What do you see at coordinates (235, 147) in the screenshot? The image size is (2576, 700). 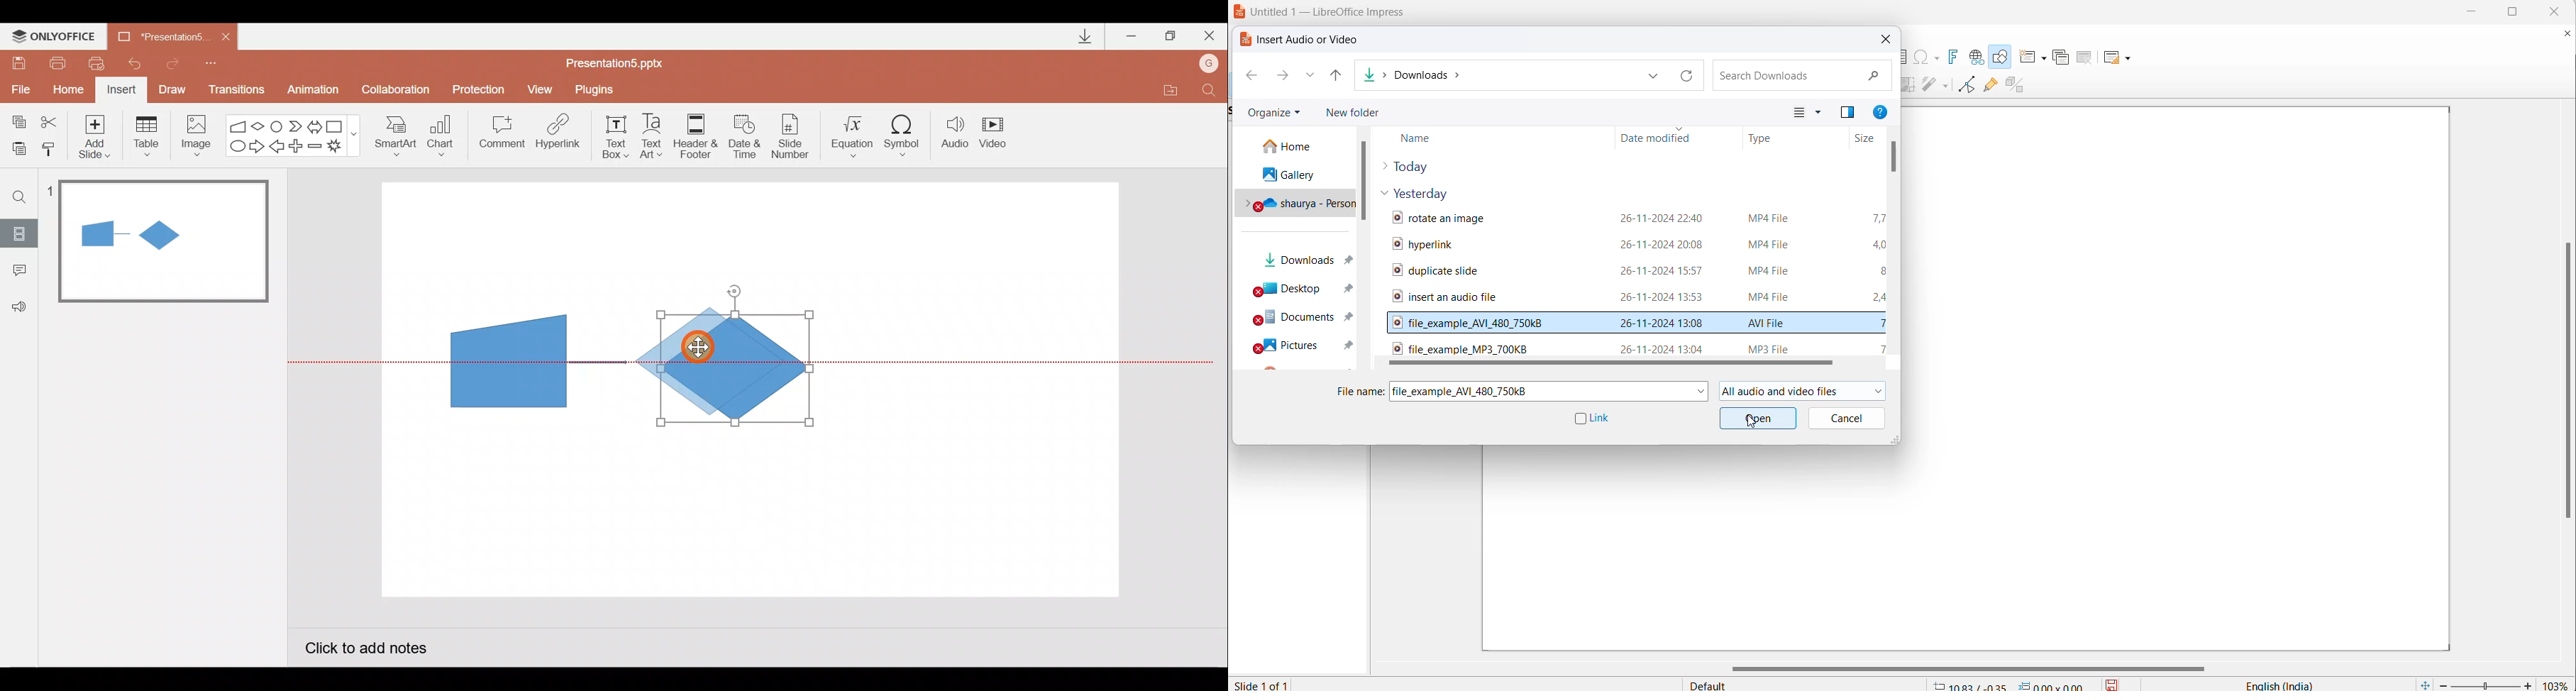 I see `Ellipse` at bounding box center [235, 147].